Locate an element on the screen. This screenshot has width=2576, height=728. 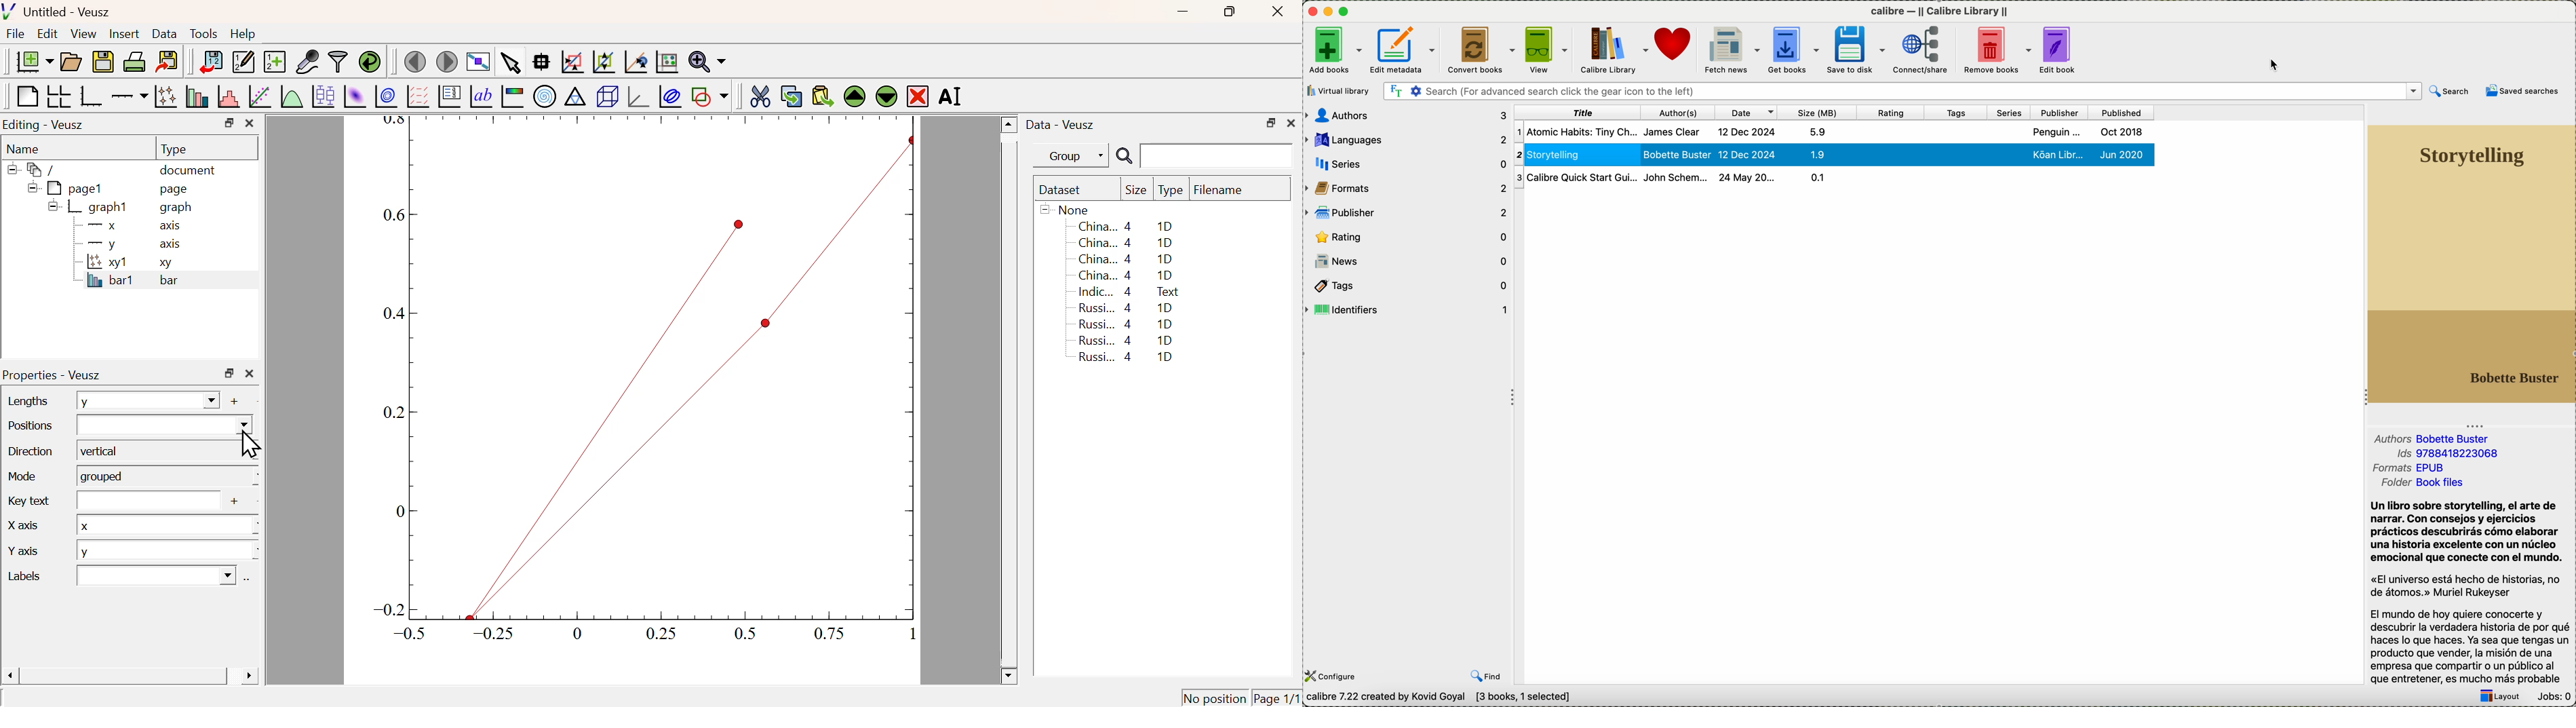
Search is located at coordinates (1124, 157).